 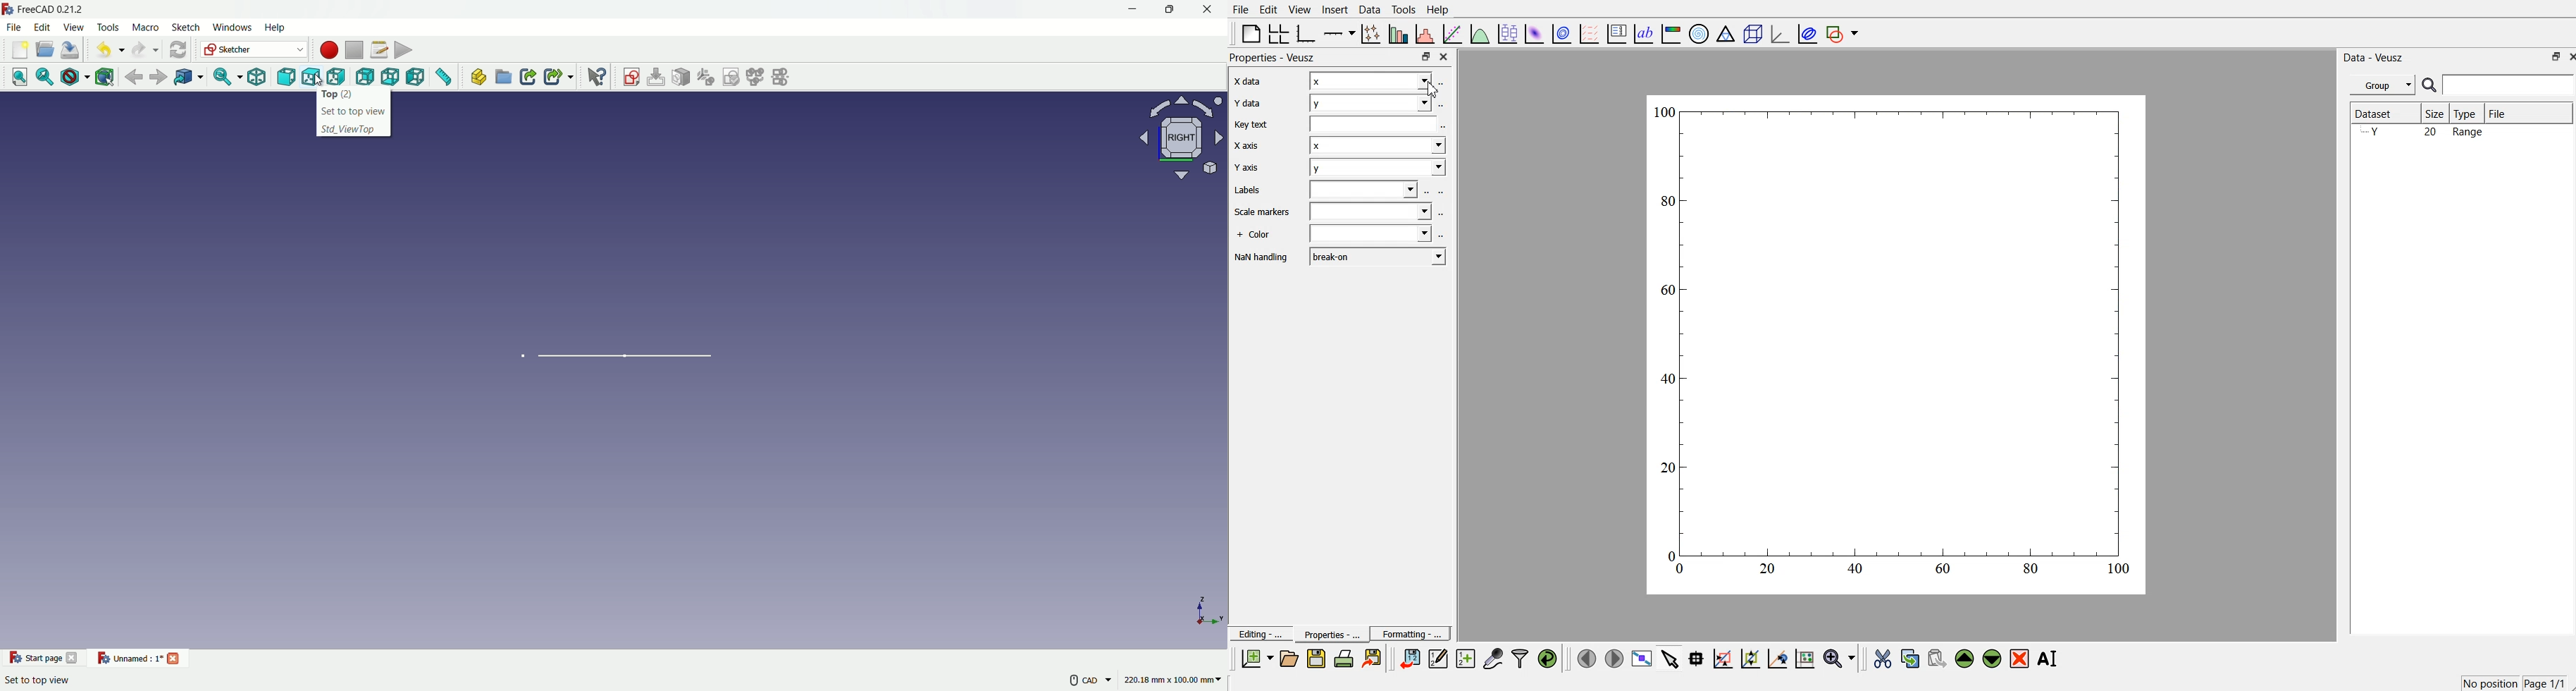 What do you see at coordinates (276, 28) in the screenshot?
I see `help menu` at bounding box center [276, 28].